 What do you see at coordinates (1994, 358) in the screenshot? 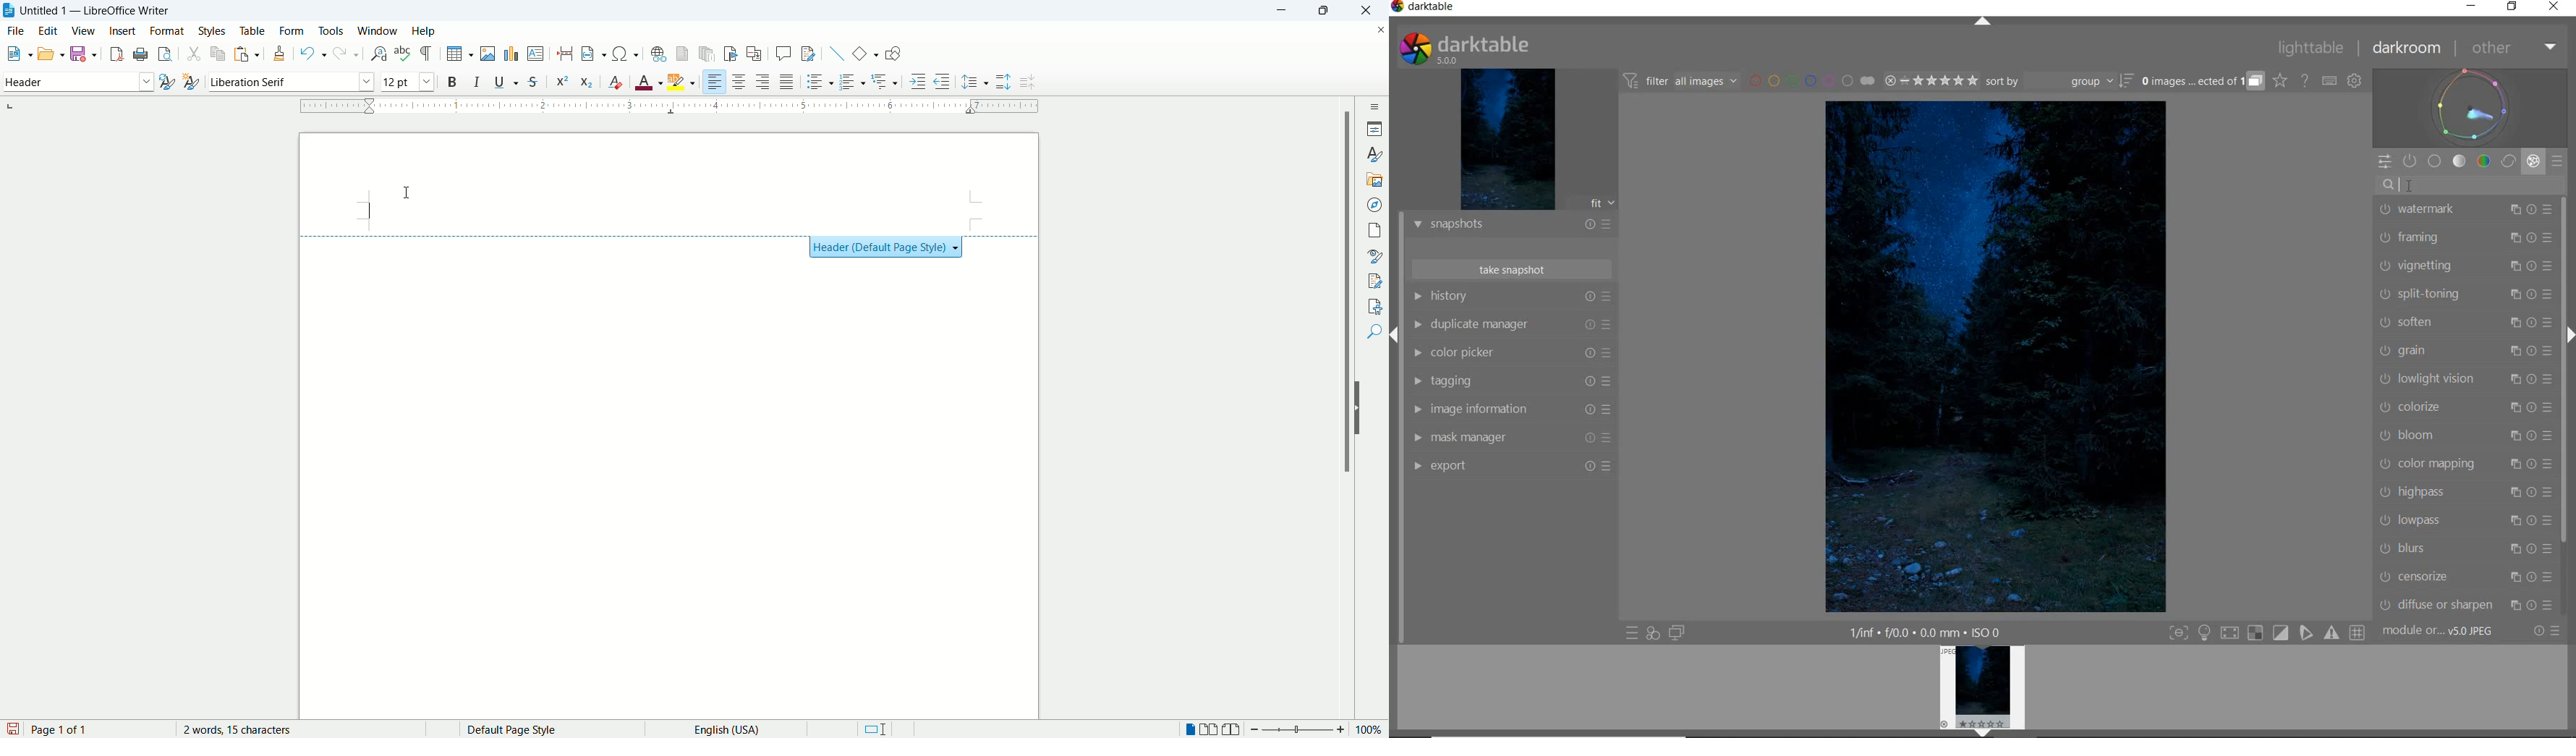
I see `SELECTED IMAGE` at bounding box center [1994, 358].